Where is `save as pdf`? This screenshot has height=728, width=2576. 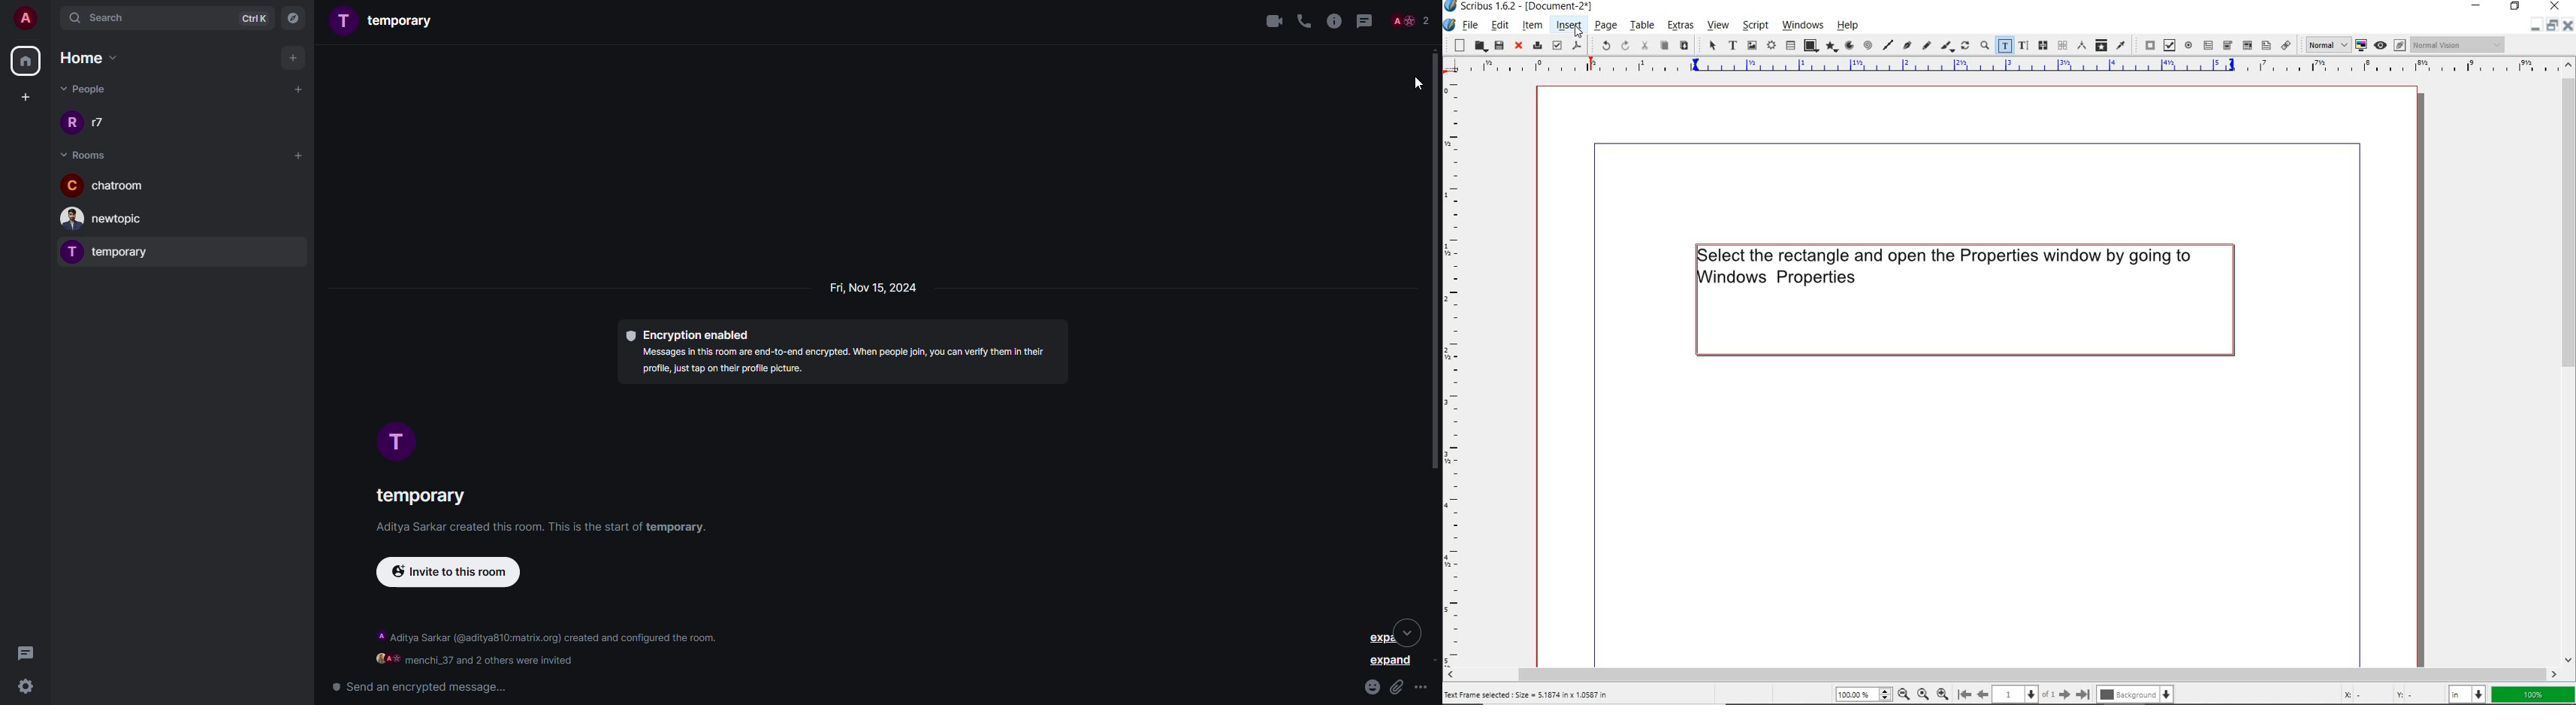
save as pdf is located at coordinates (1577, 45).